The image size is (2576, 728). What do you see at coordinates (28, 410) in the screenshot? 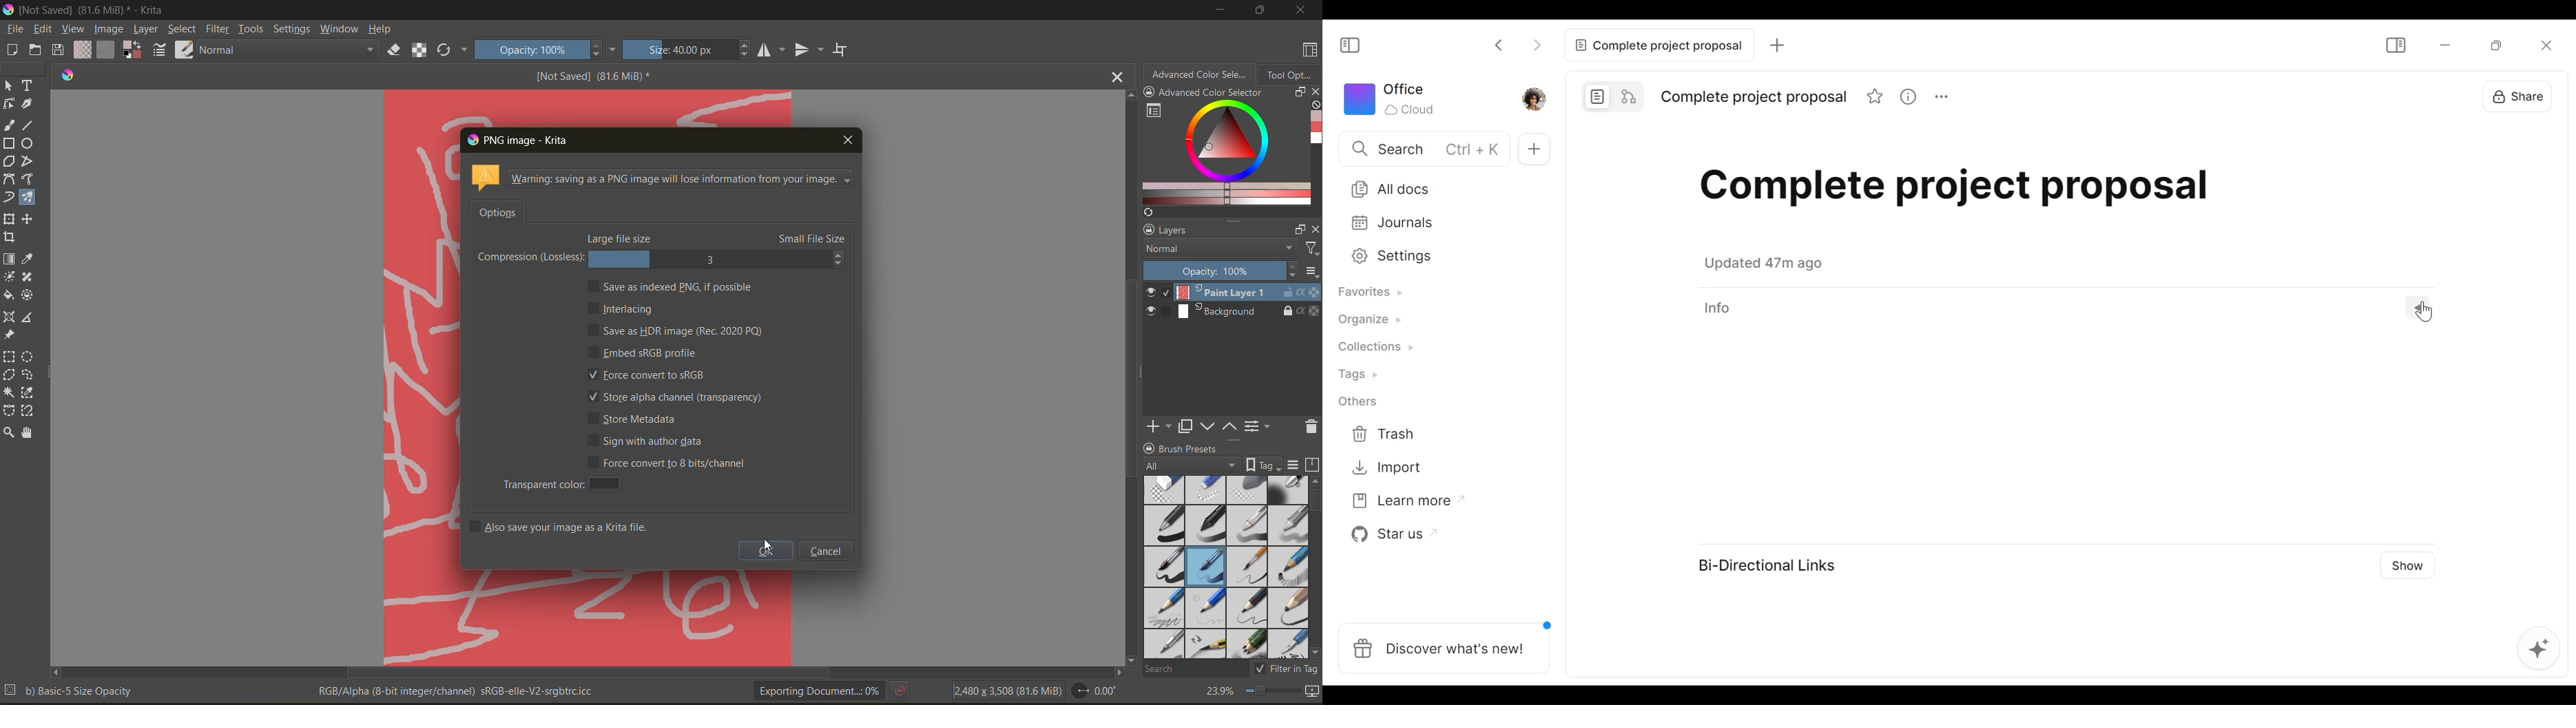
I see `tool` at bounding box center [28, 410].